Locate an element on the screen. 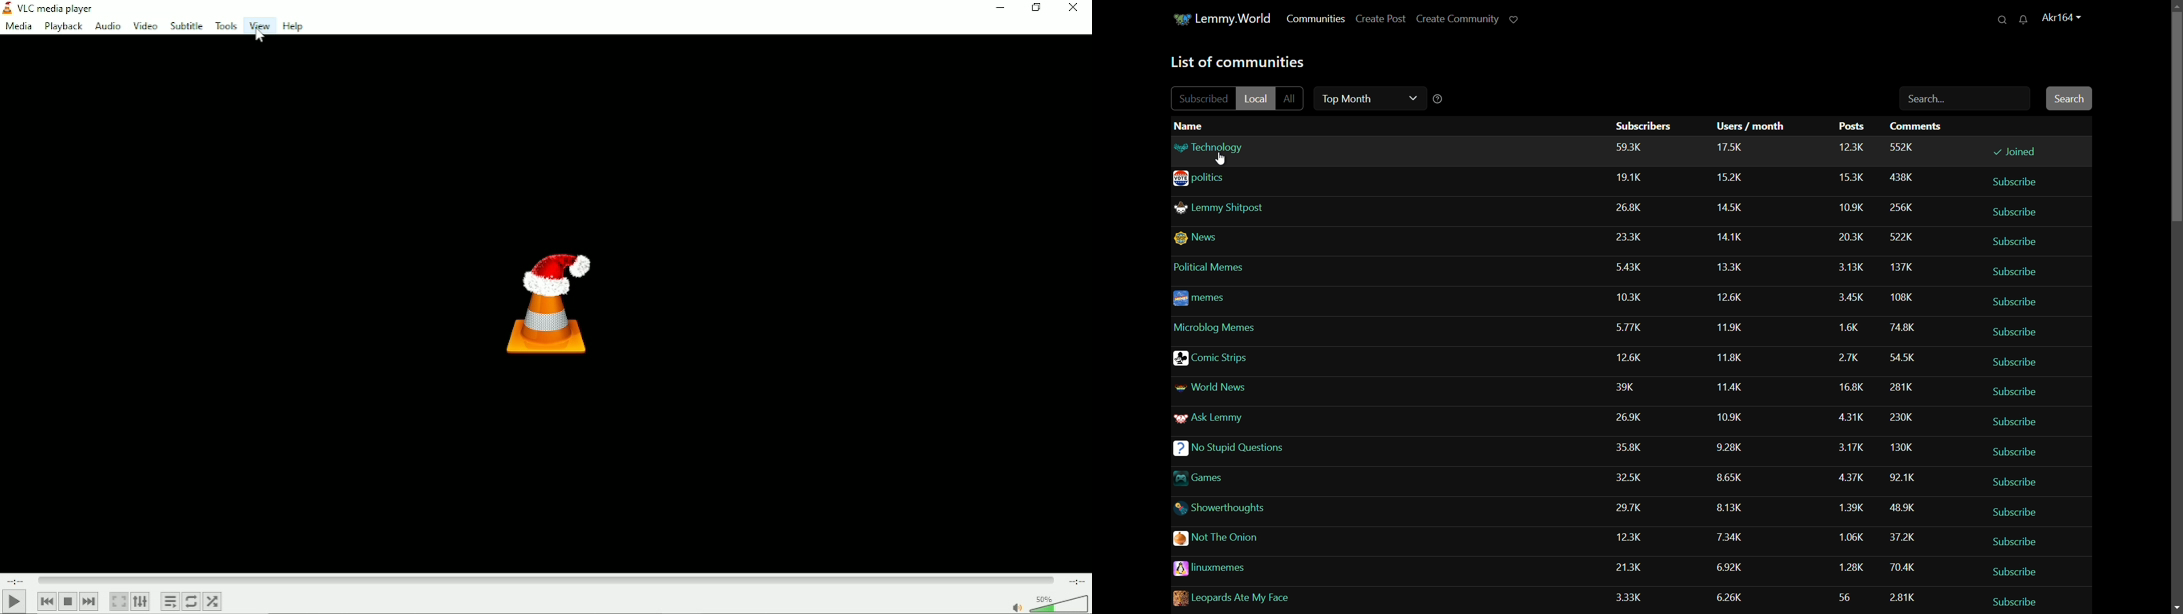 This screenshot has width=2184, height=616. communities name is located at coordinates (1215, 355).